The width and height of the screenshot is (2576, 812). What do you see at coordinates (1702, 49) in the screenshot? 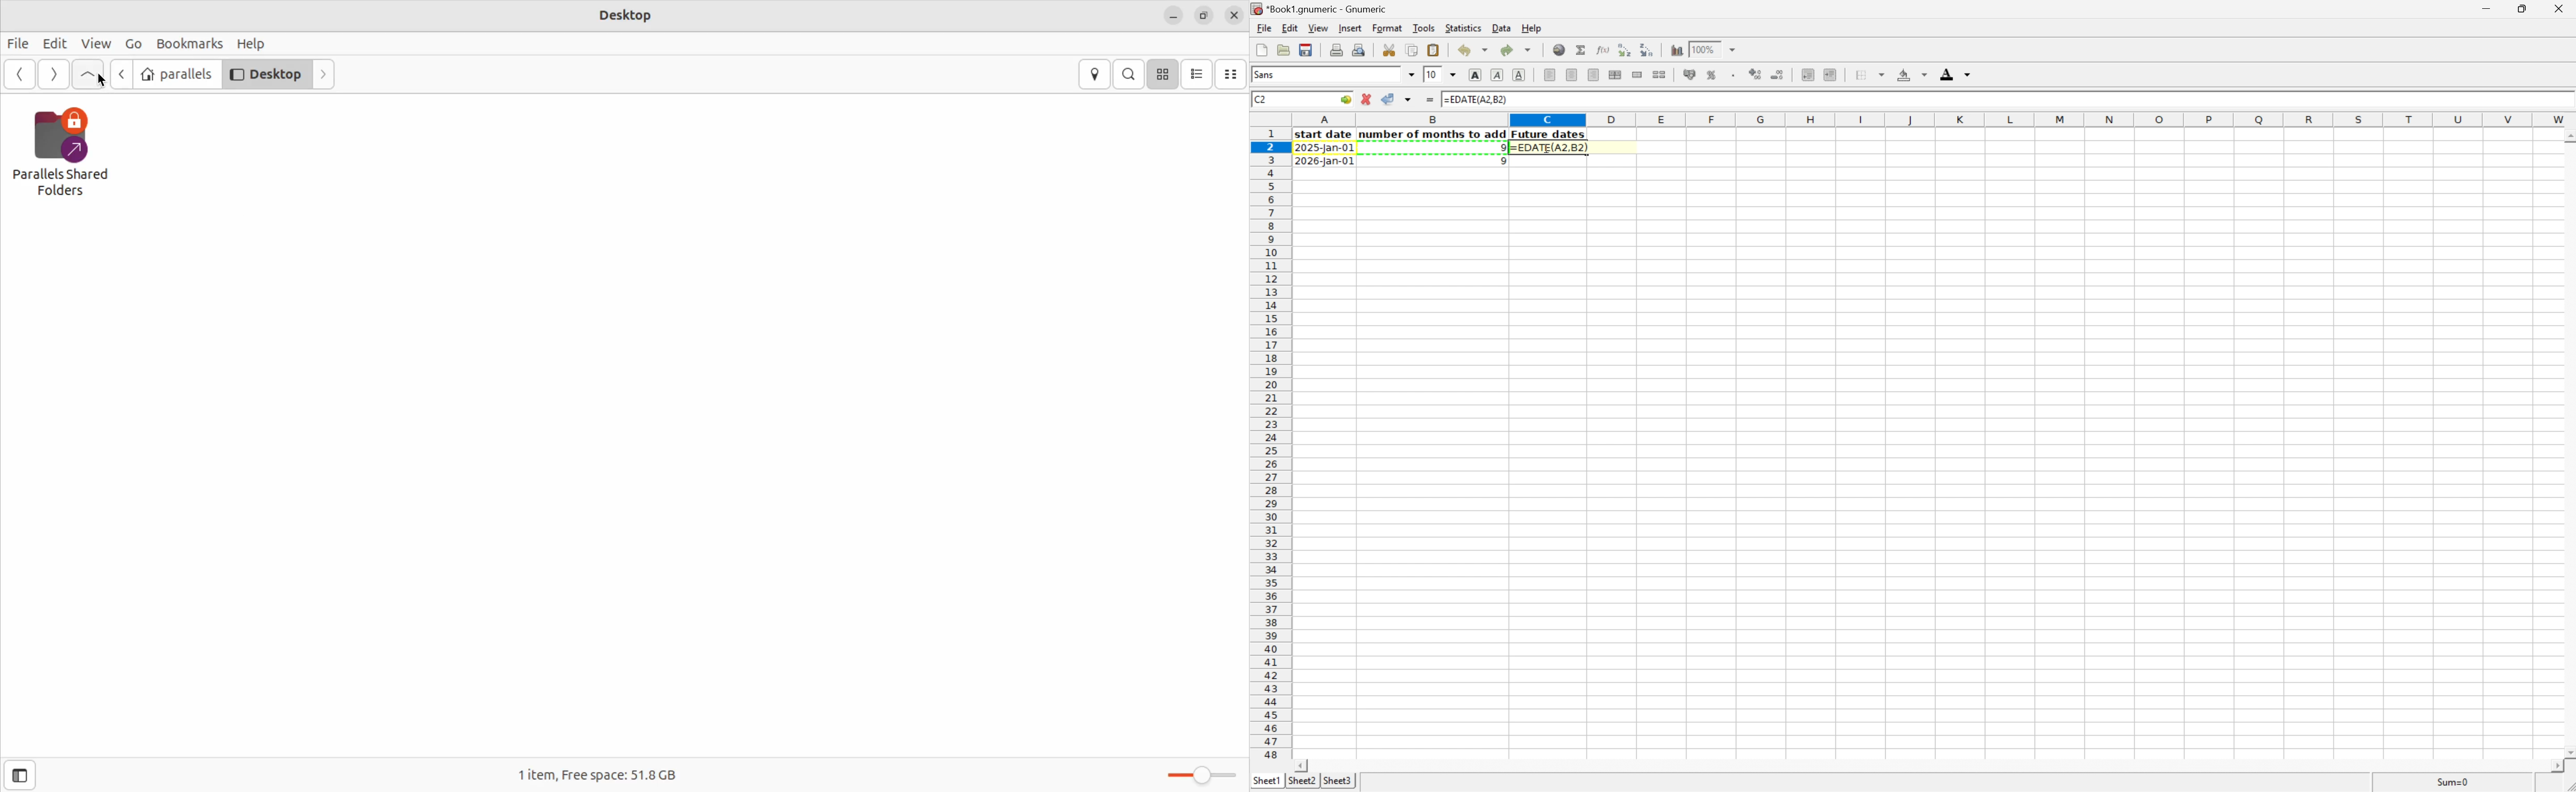
I see `100%` at bounding box center [1702, 49].